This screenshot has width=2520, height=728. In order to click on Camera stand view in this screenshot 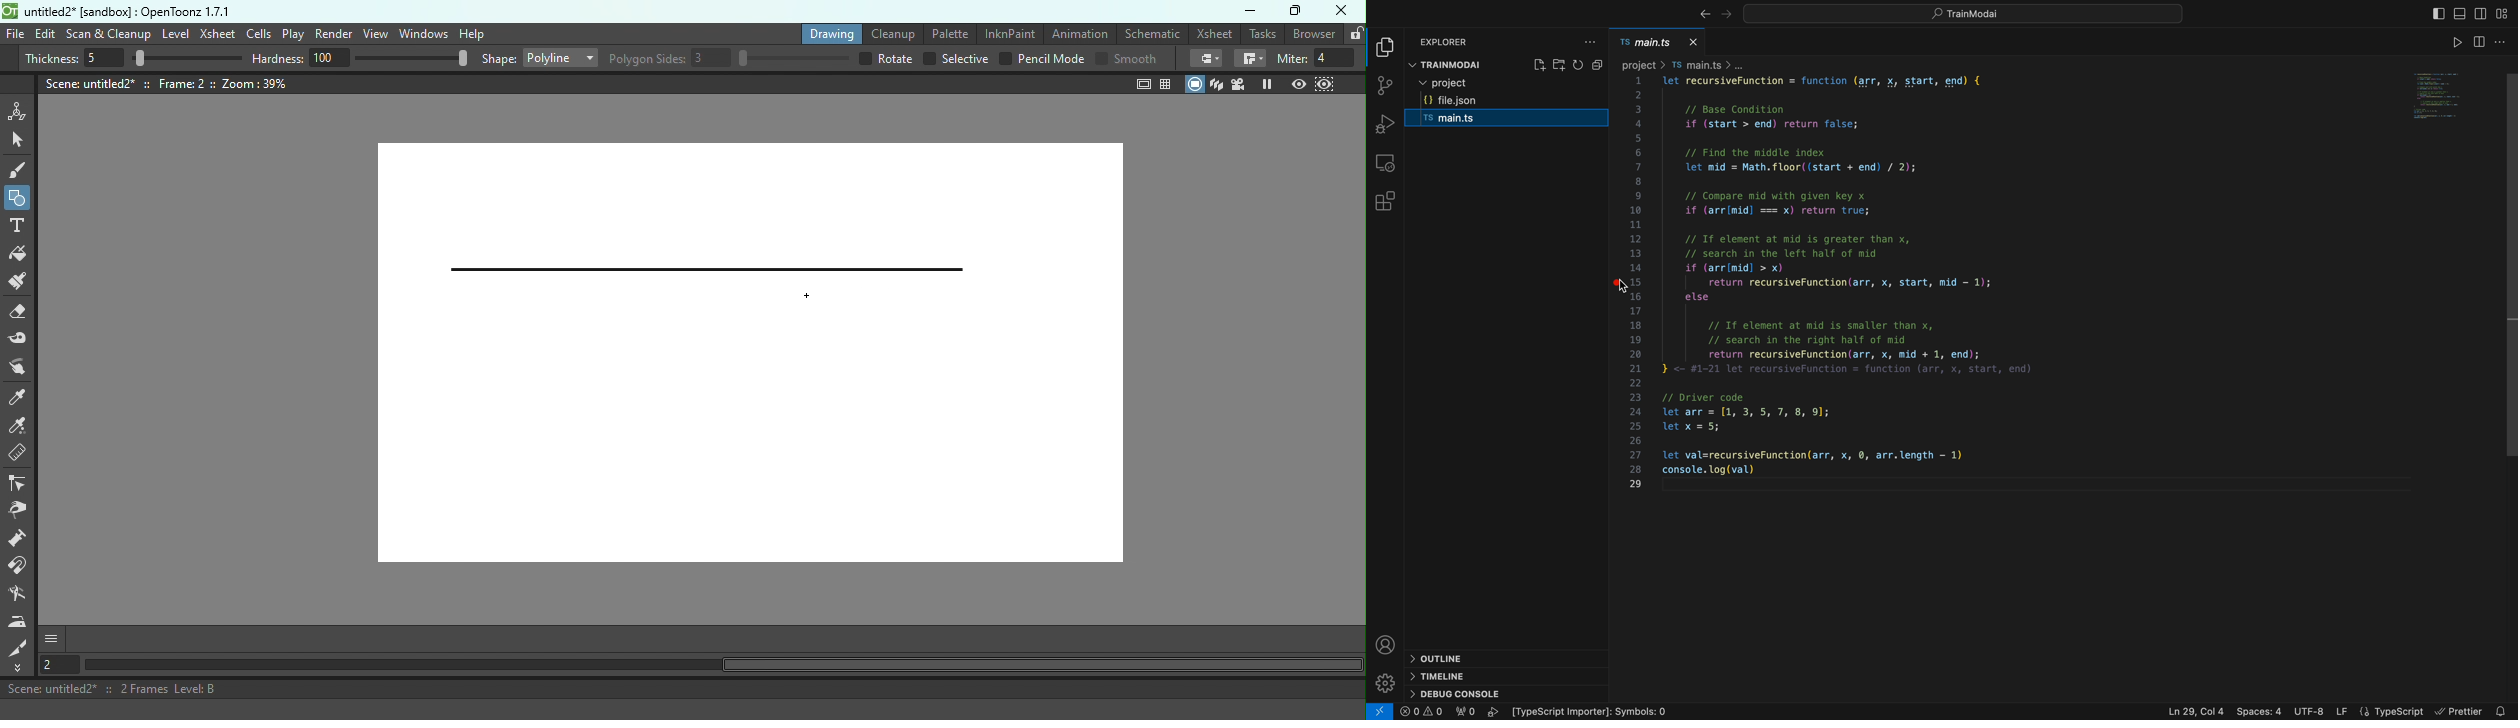, I will do `click(1195, 85)`.